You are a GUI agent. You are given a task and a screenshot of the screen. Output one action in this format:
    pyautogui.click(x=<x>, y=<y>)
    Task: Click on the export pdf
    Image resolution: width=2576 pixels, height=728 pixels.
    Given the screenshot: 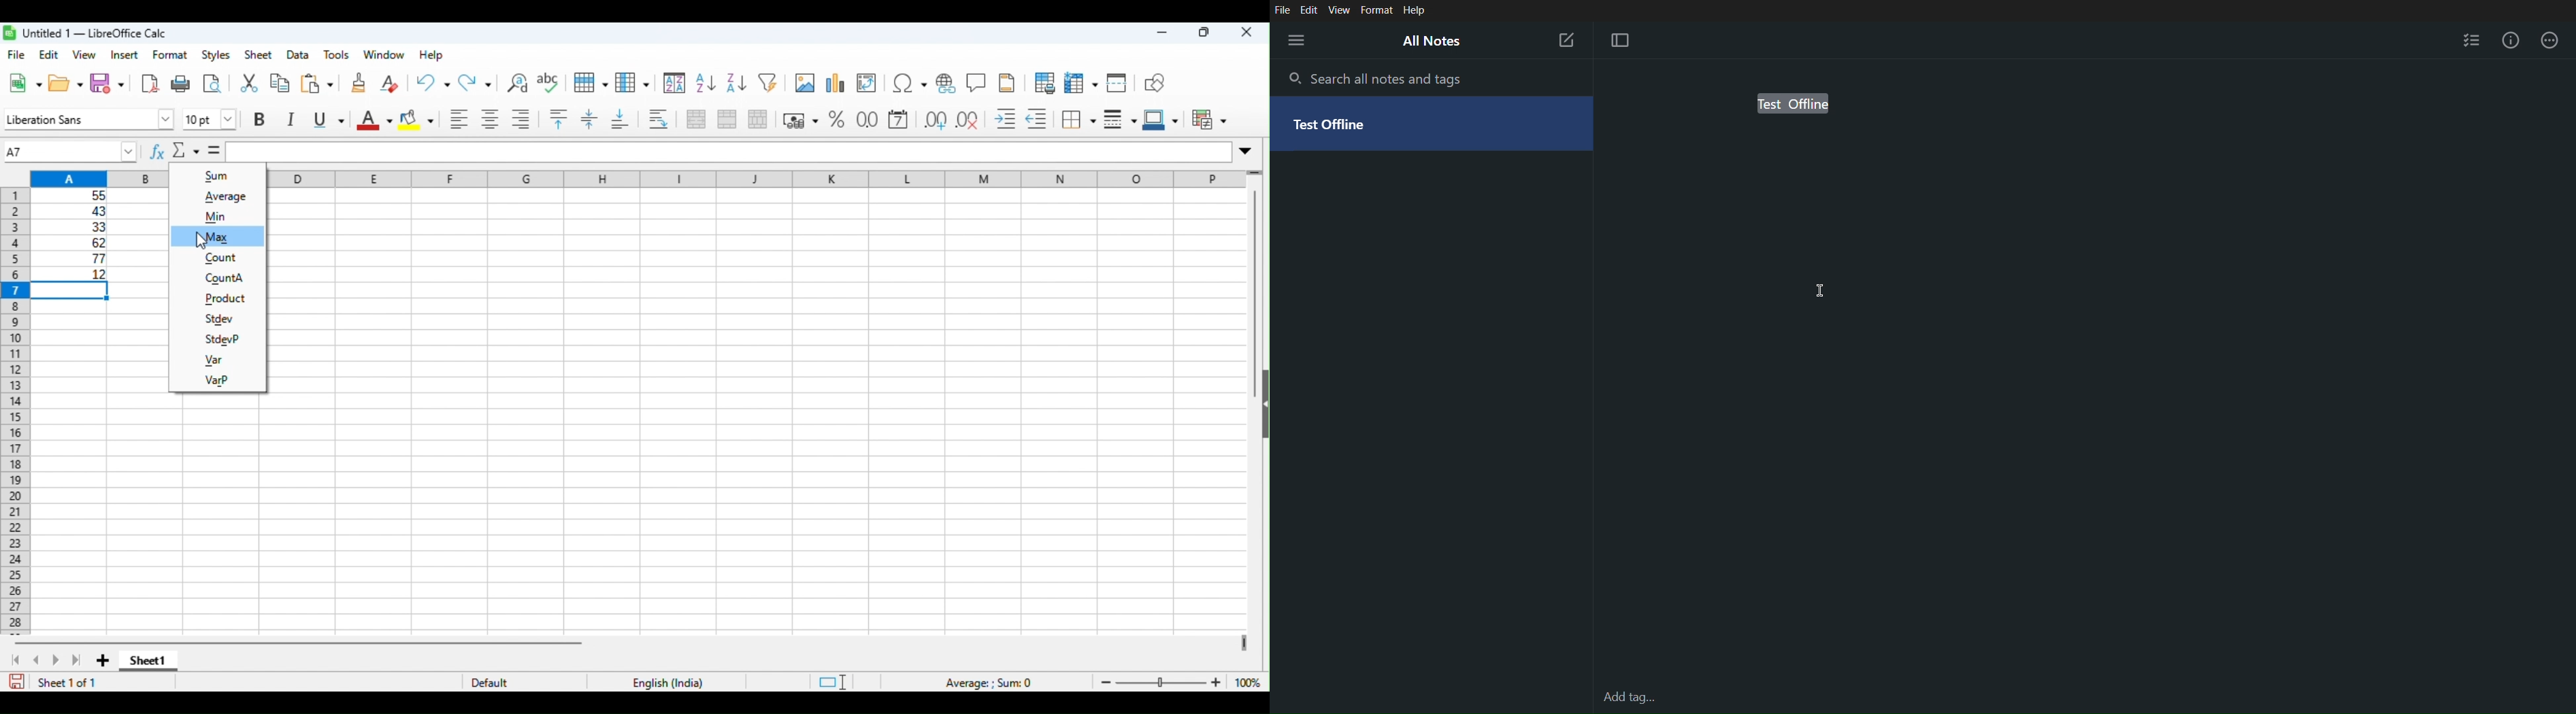 What is the action you would take?
    pyautogui.click(x=148, y=84)
    